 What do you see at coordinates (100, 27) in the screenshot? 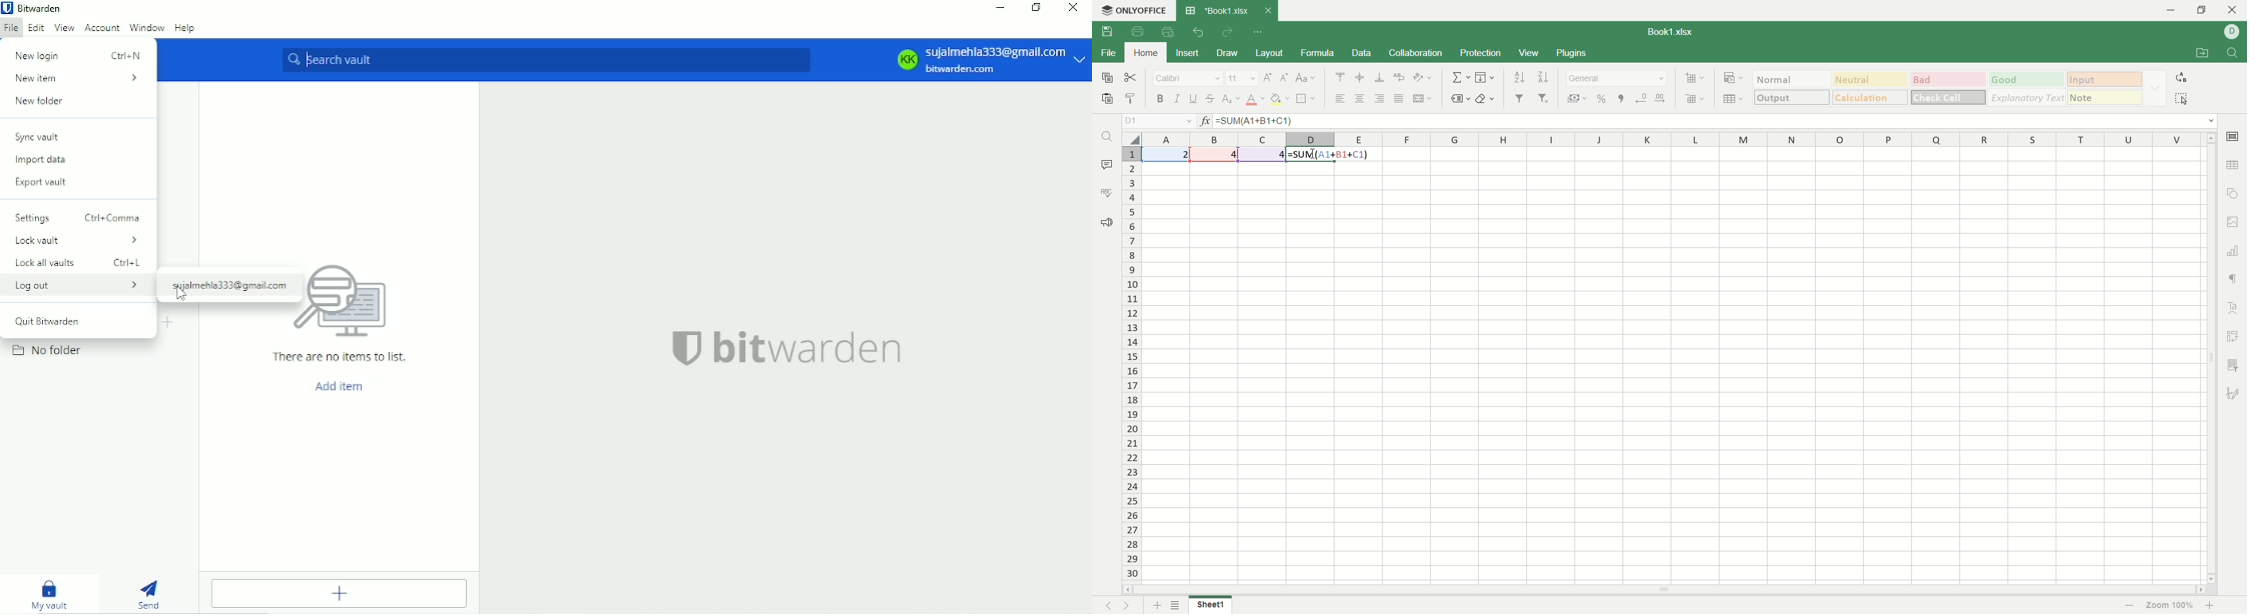
I see `Account` at bounding box center [100, 27].